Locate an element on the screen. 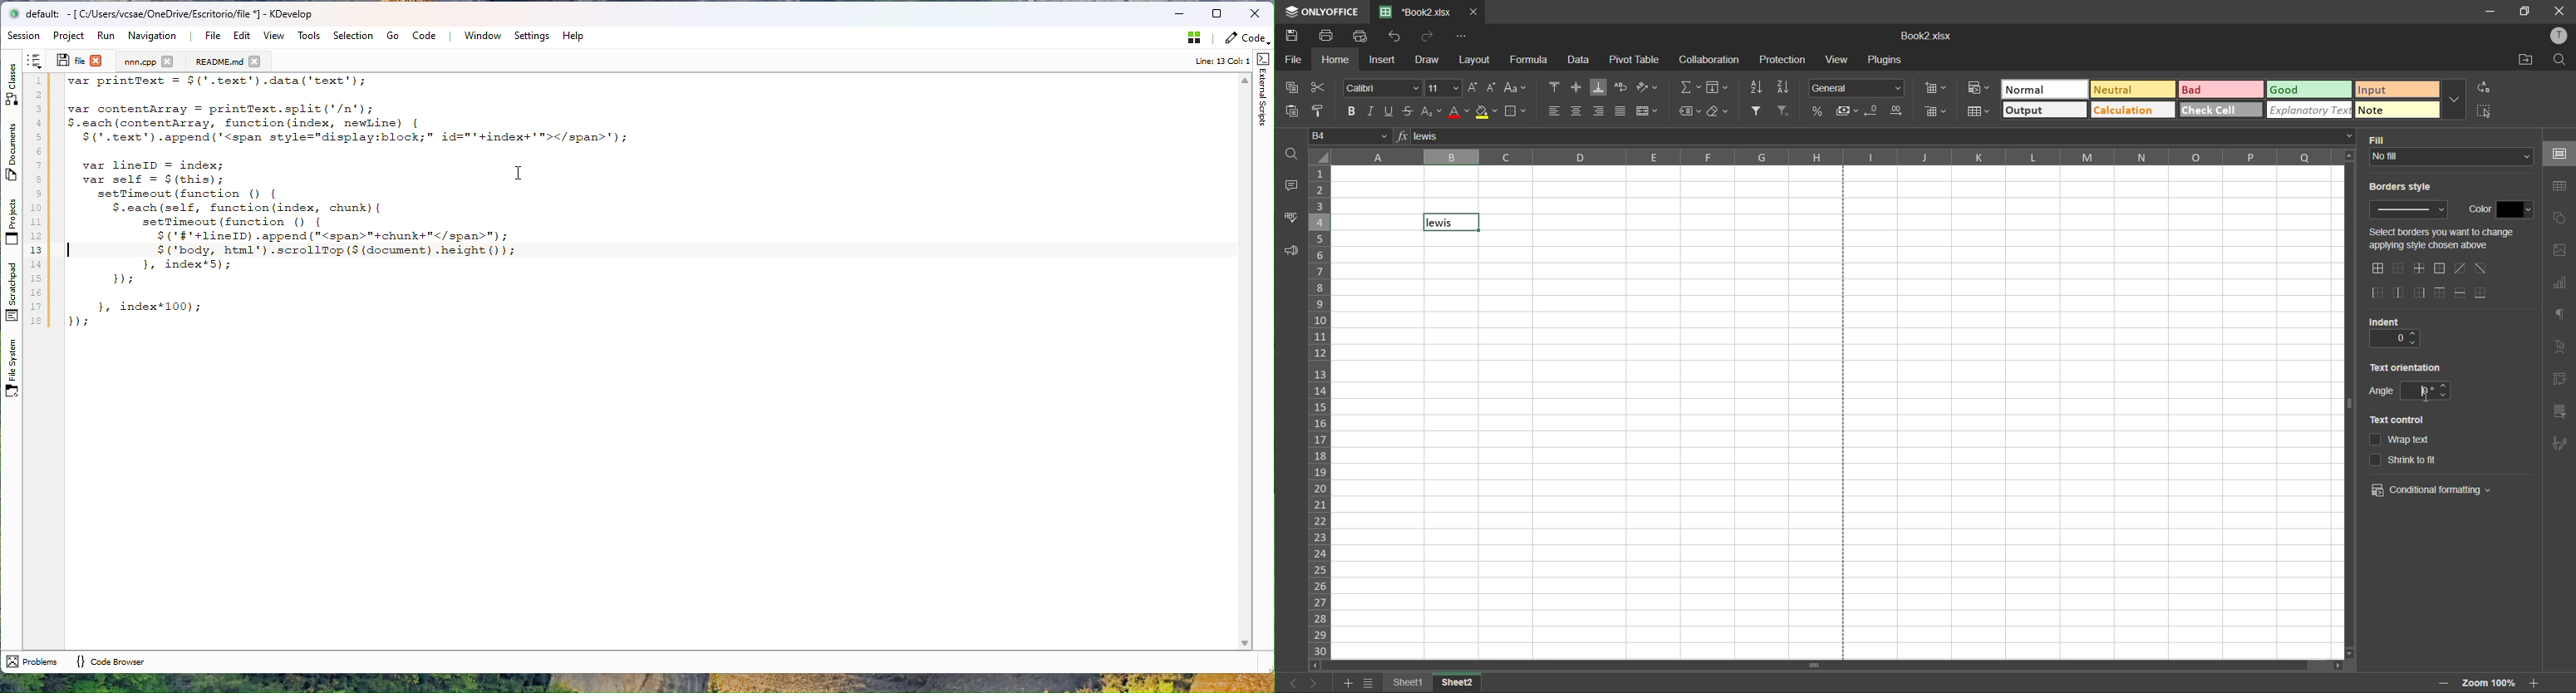 The width and height of the screenshot is (2576, 700). copy style is located at coordinates (1324, 114).